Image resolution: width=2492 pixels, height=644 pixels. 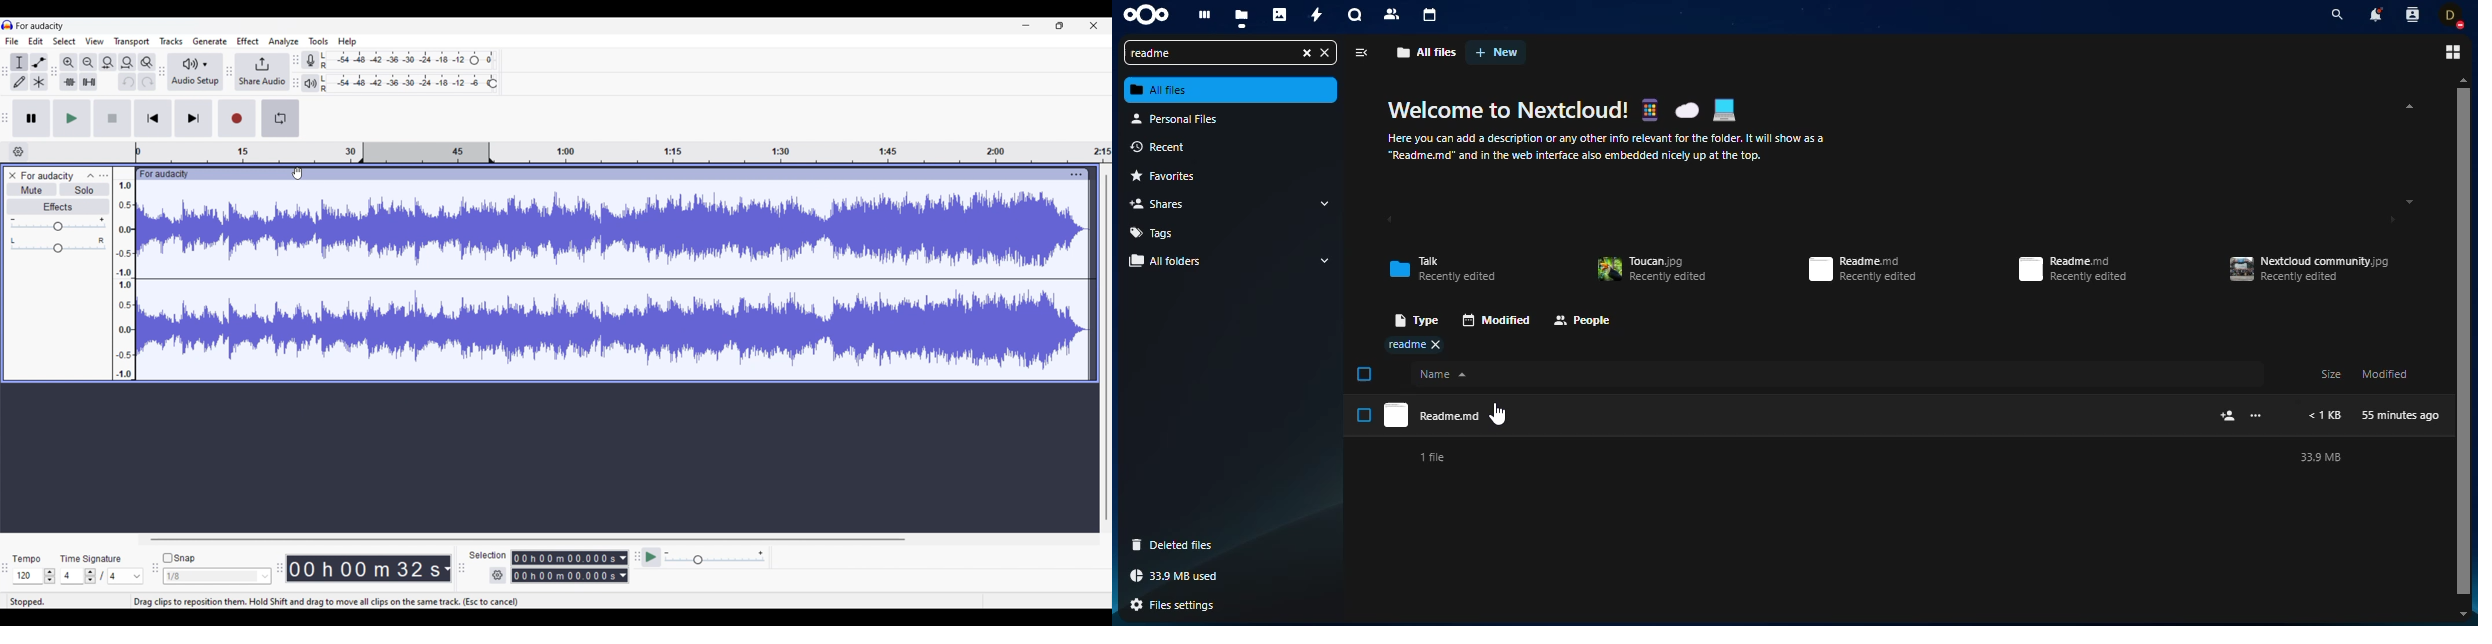 What do you see at coordinates (1325, 53) in the screenshot?
I see `close` at bounding box center [1325, 53].